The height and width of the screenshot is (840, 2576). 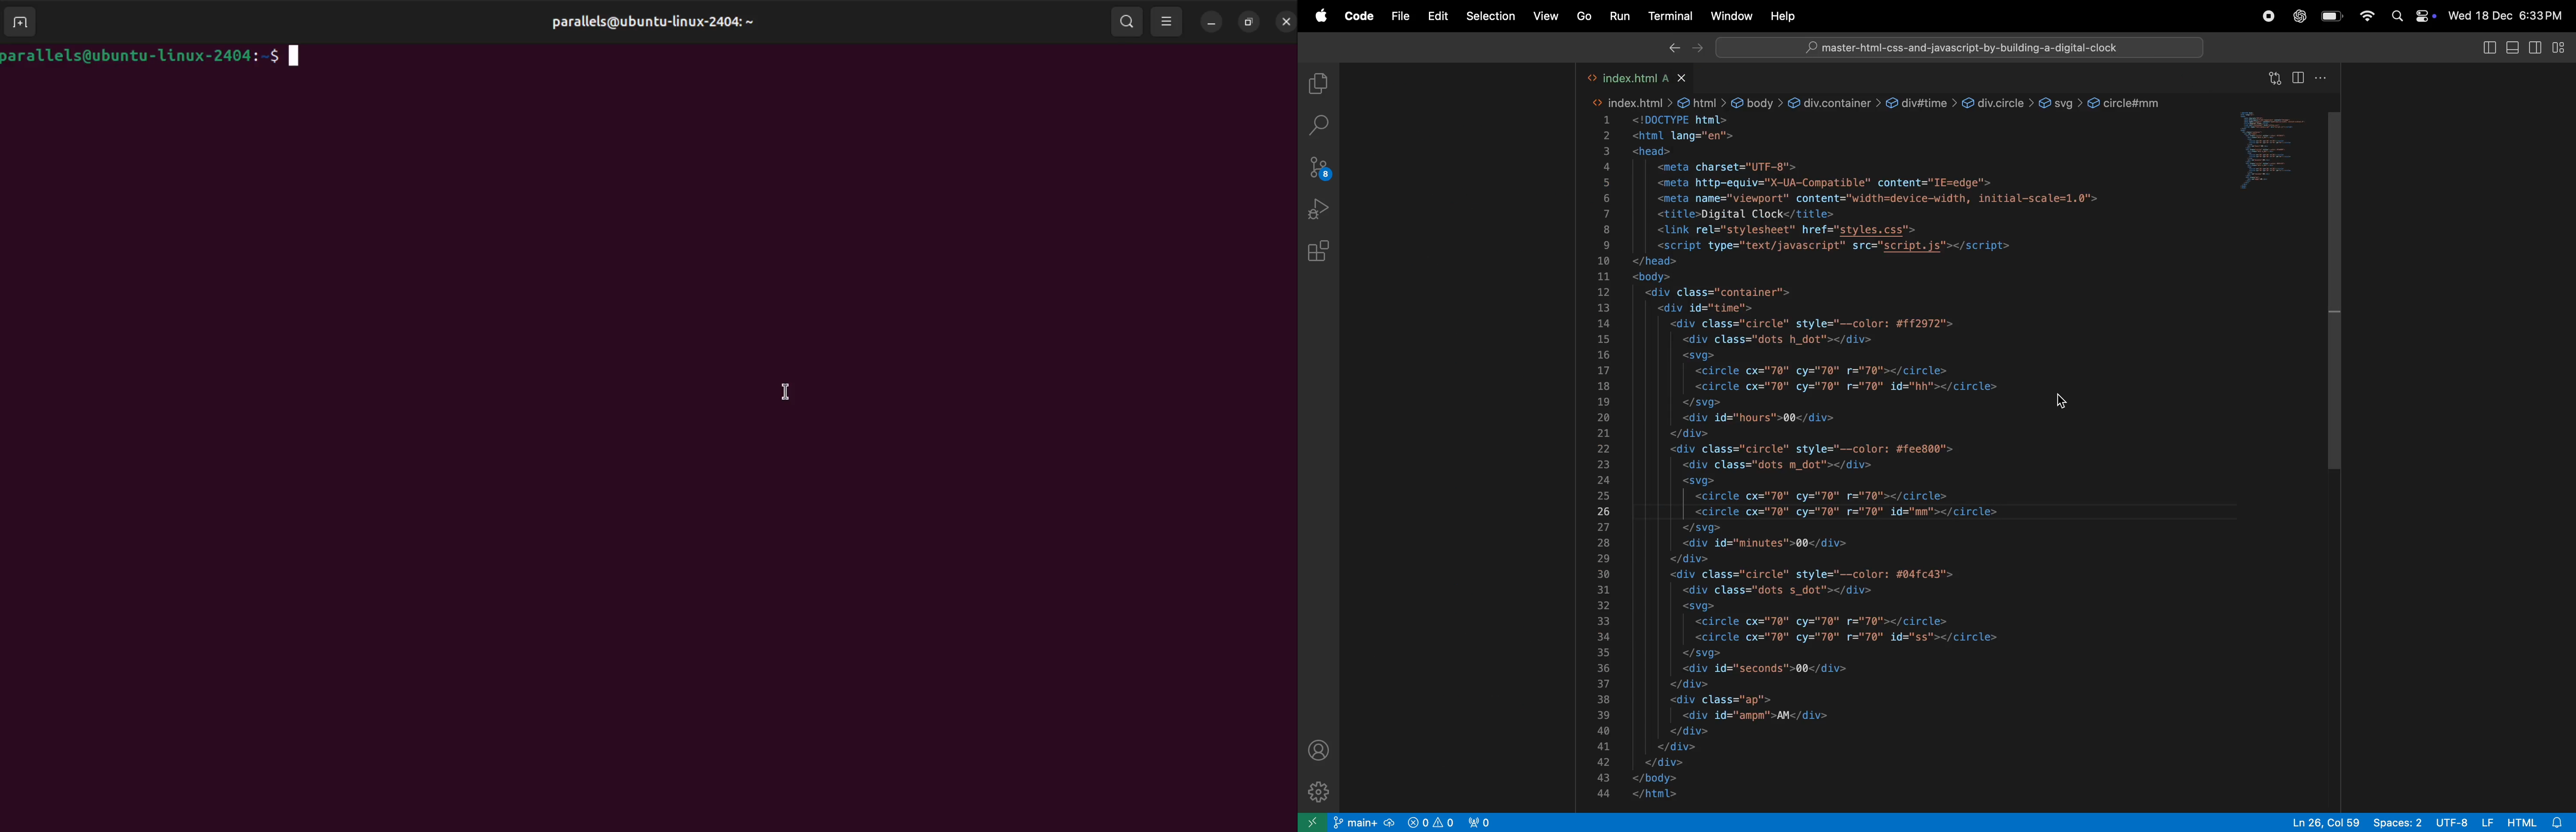 I want to click on ln 26, col 59, so click(x=2322, y=821).